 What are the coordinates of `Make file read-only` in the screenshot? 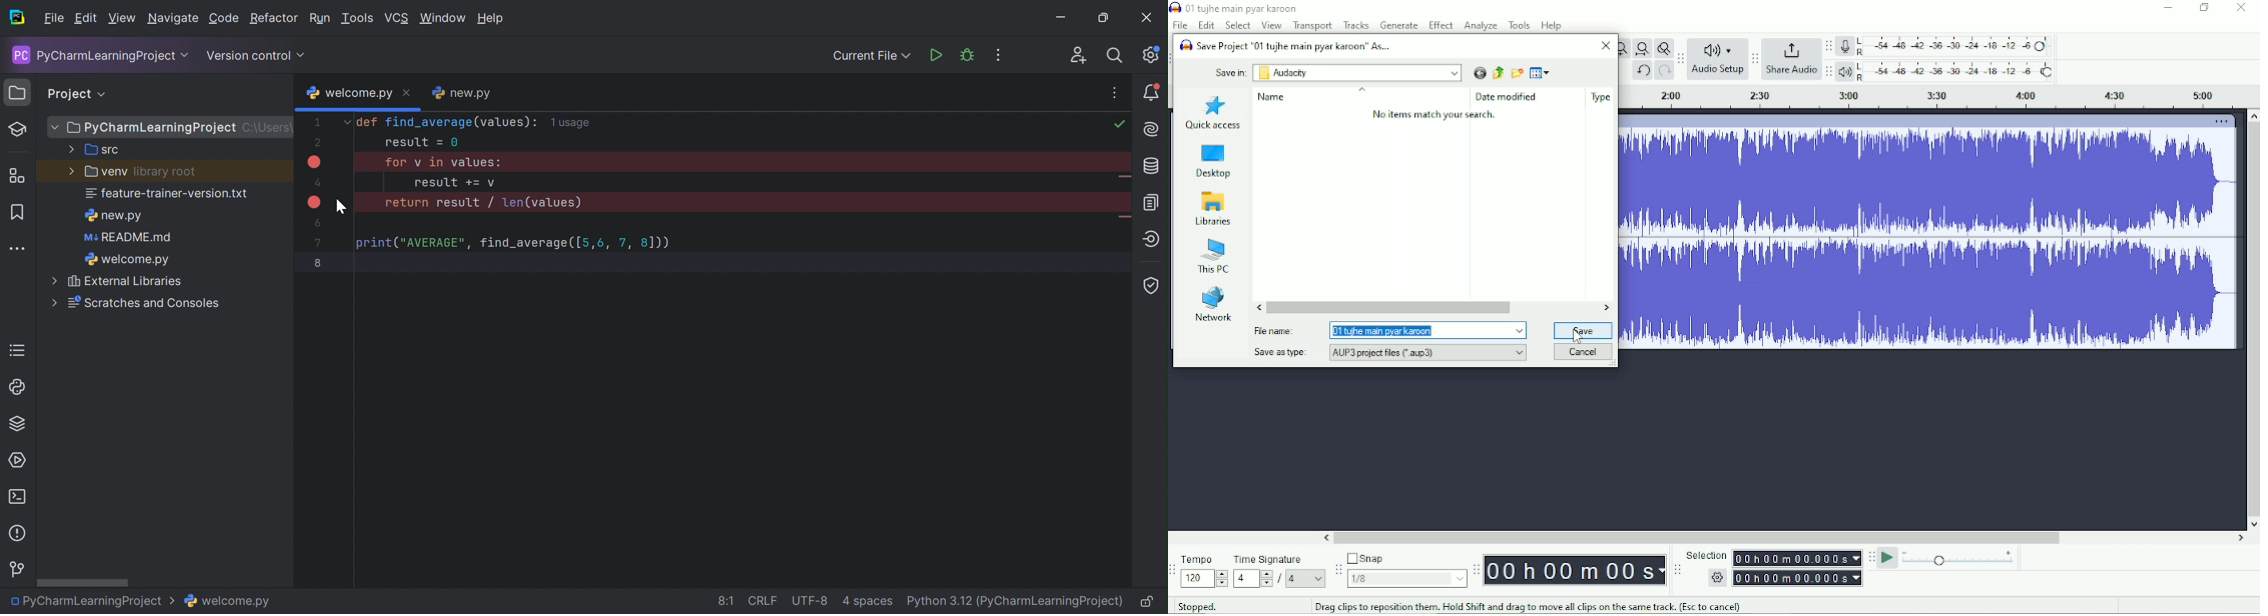 It's located at (1145, 602).